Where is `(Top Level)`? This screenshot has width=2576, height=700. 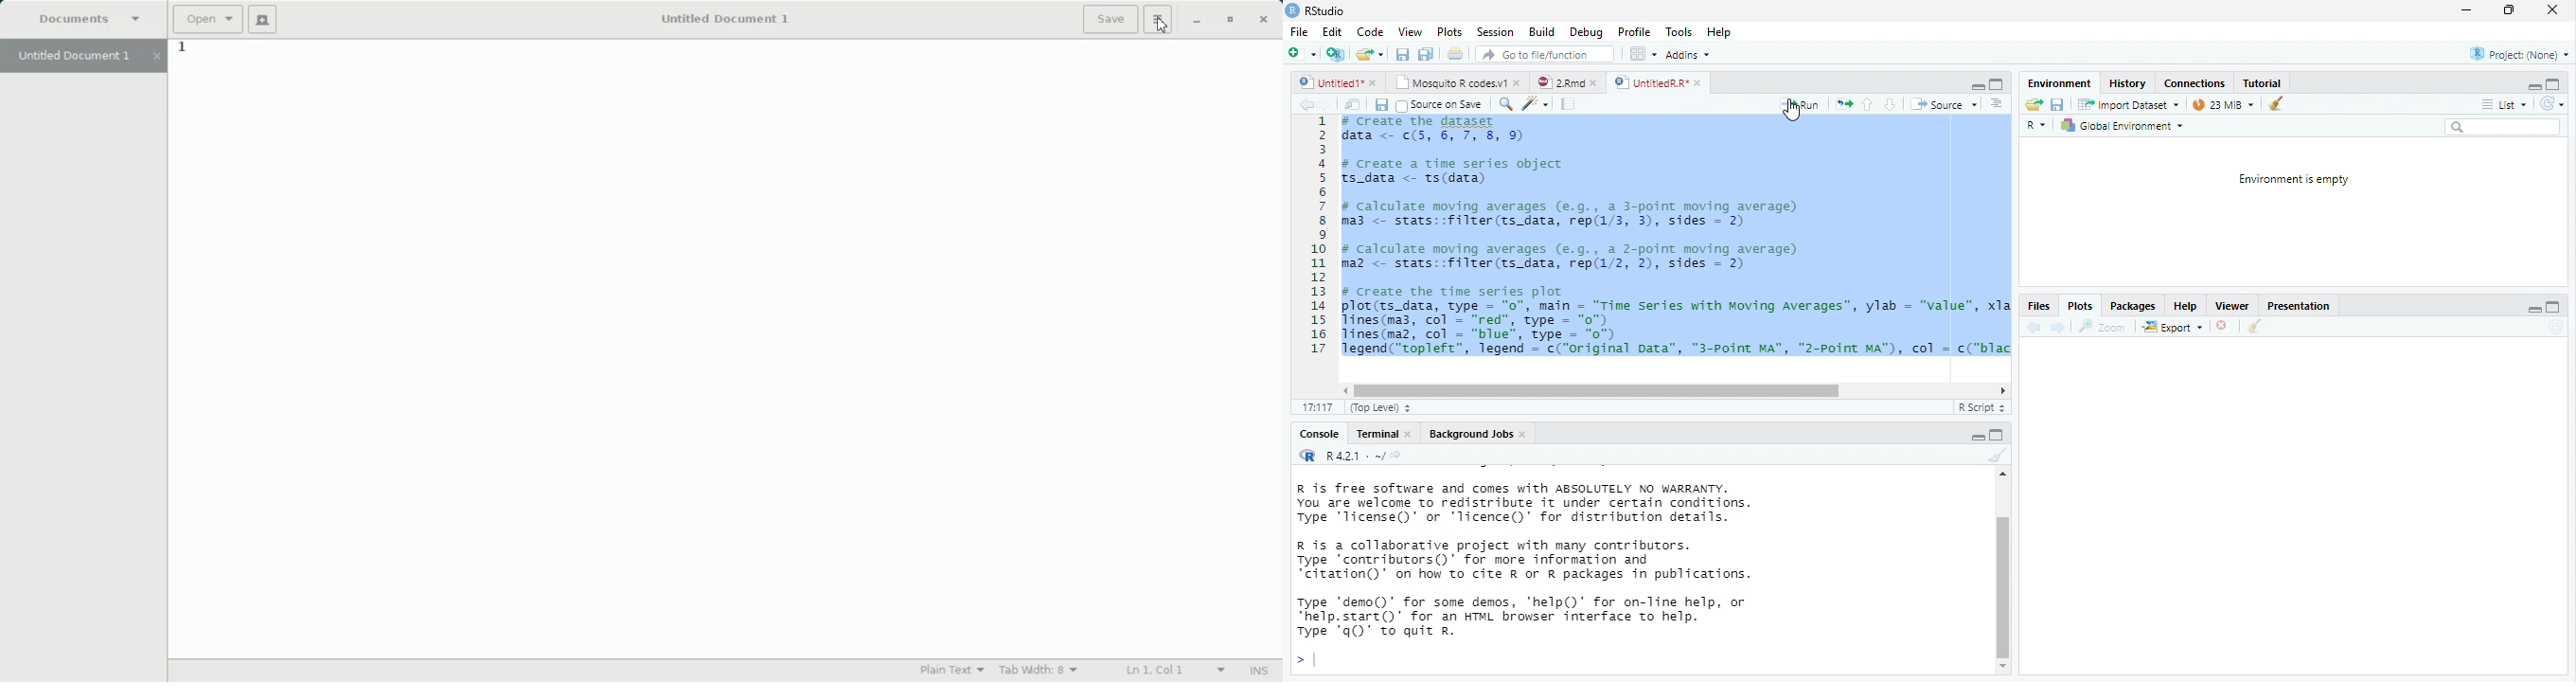 (Top Level) is located at coordinates (1376, 408).